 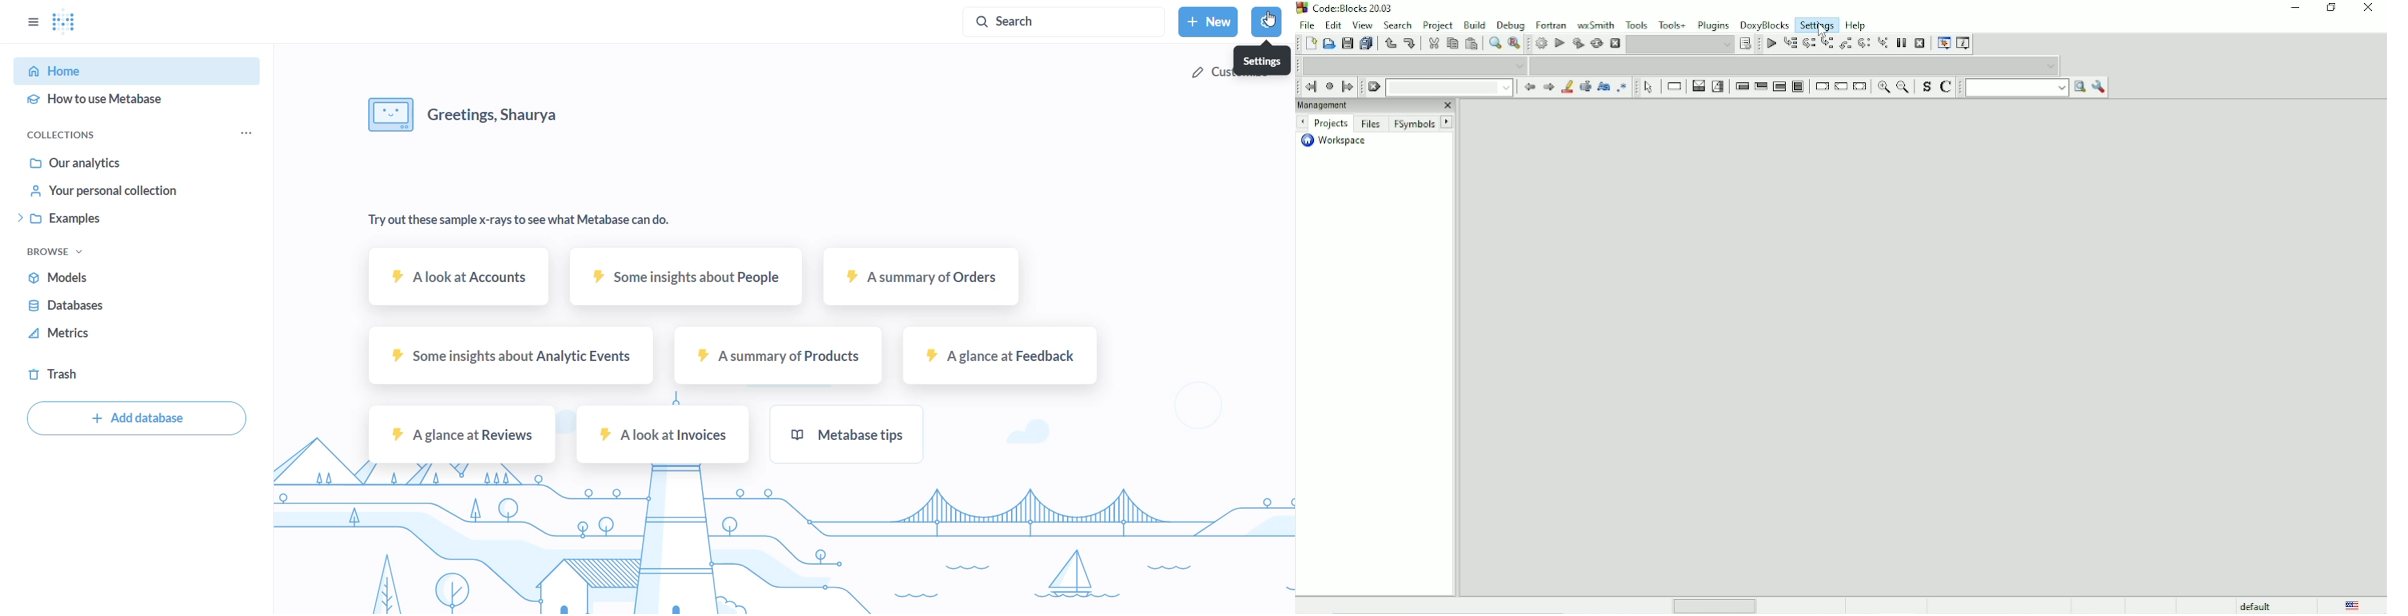 What do you see at coordinates (67, 253) in the screenshot?
I see `browse` at bounding box center [67, 253].